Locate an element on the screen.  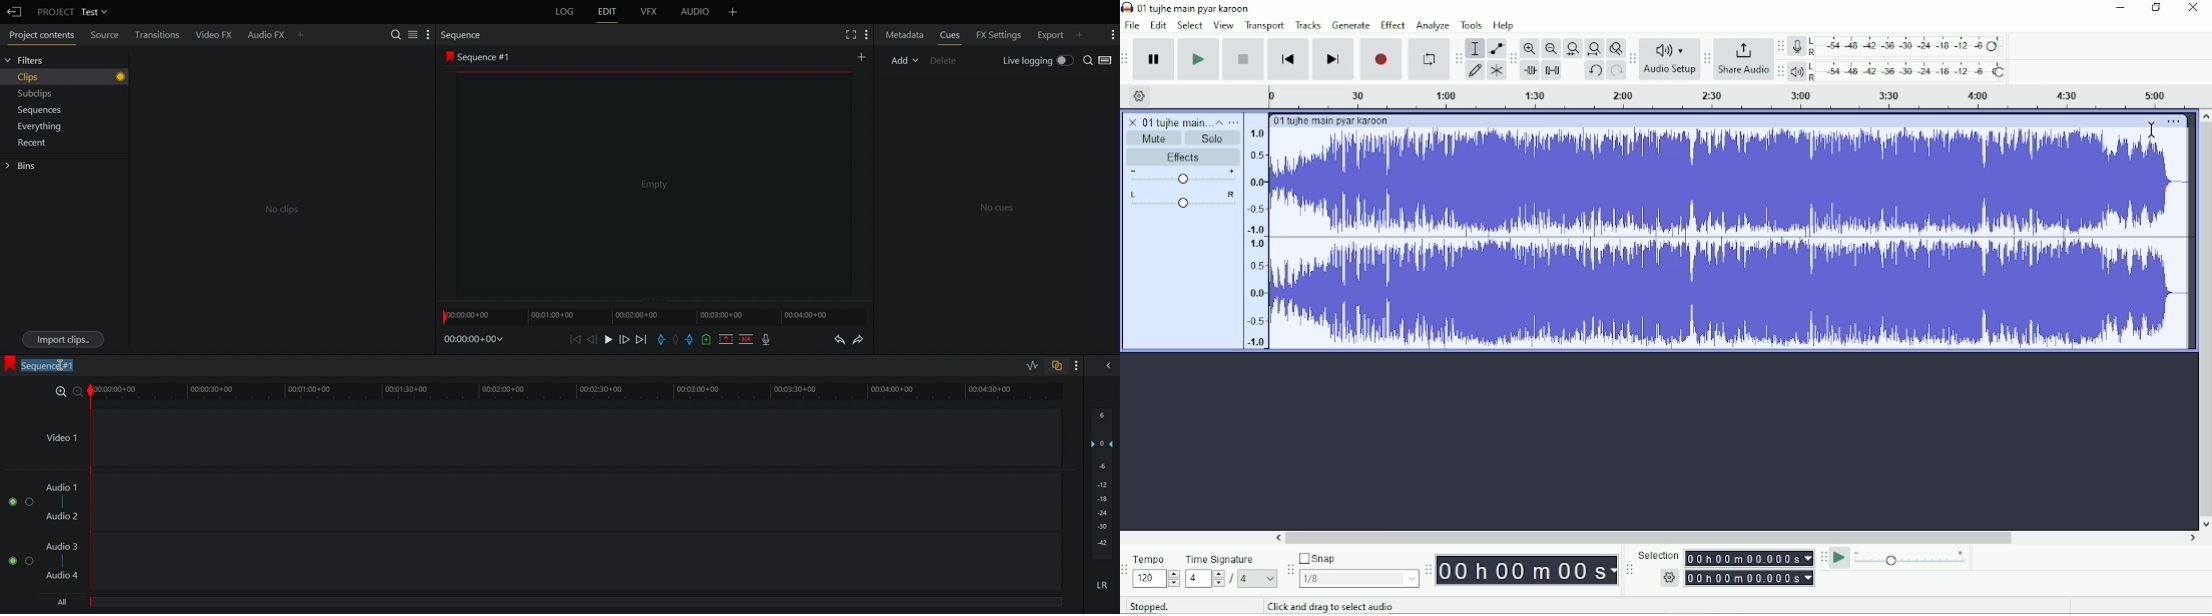
Transitions is located at coordinates (163, 35).